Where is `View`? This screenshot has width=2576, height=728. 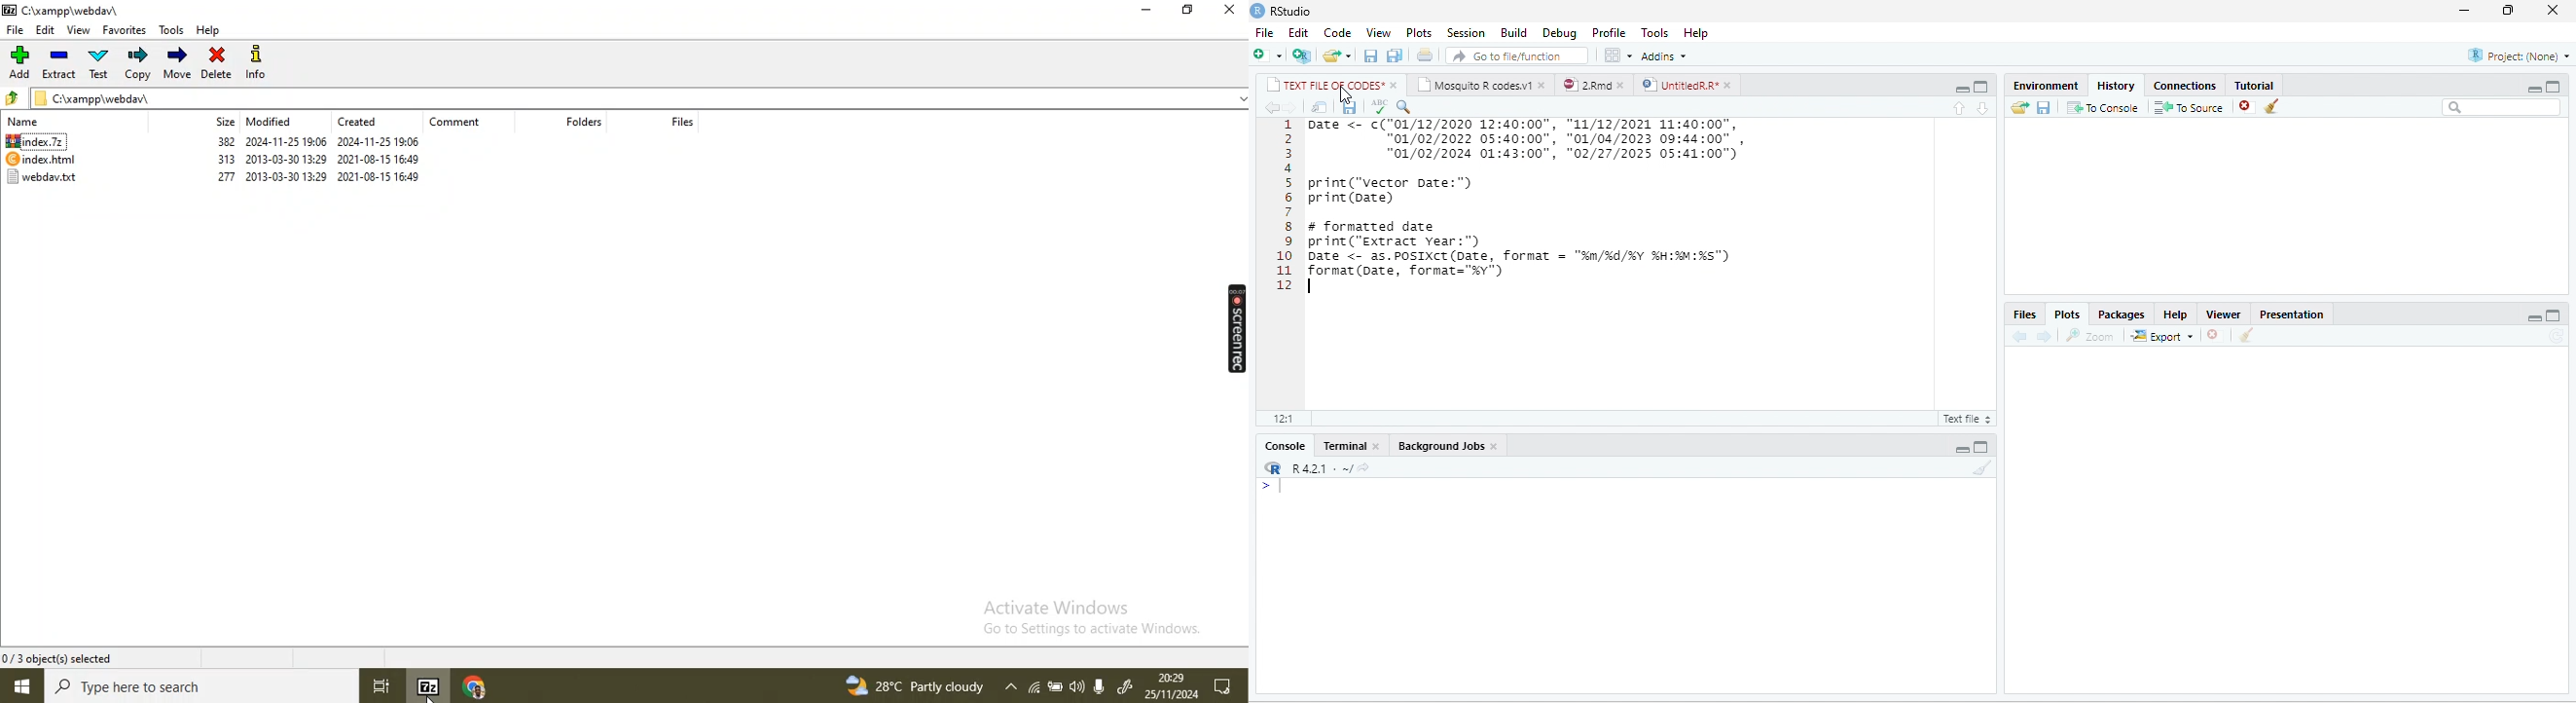 View is located at coordinates (1378, 33).